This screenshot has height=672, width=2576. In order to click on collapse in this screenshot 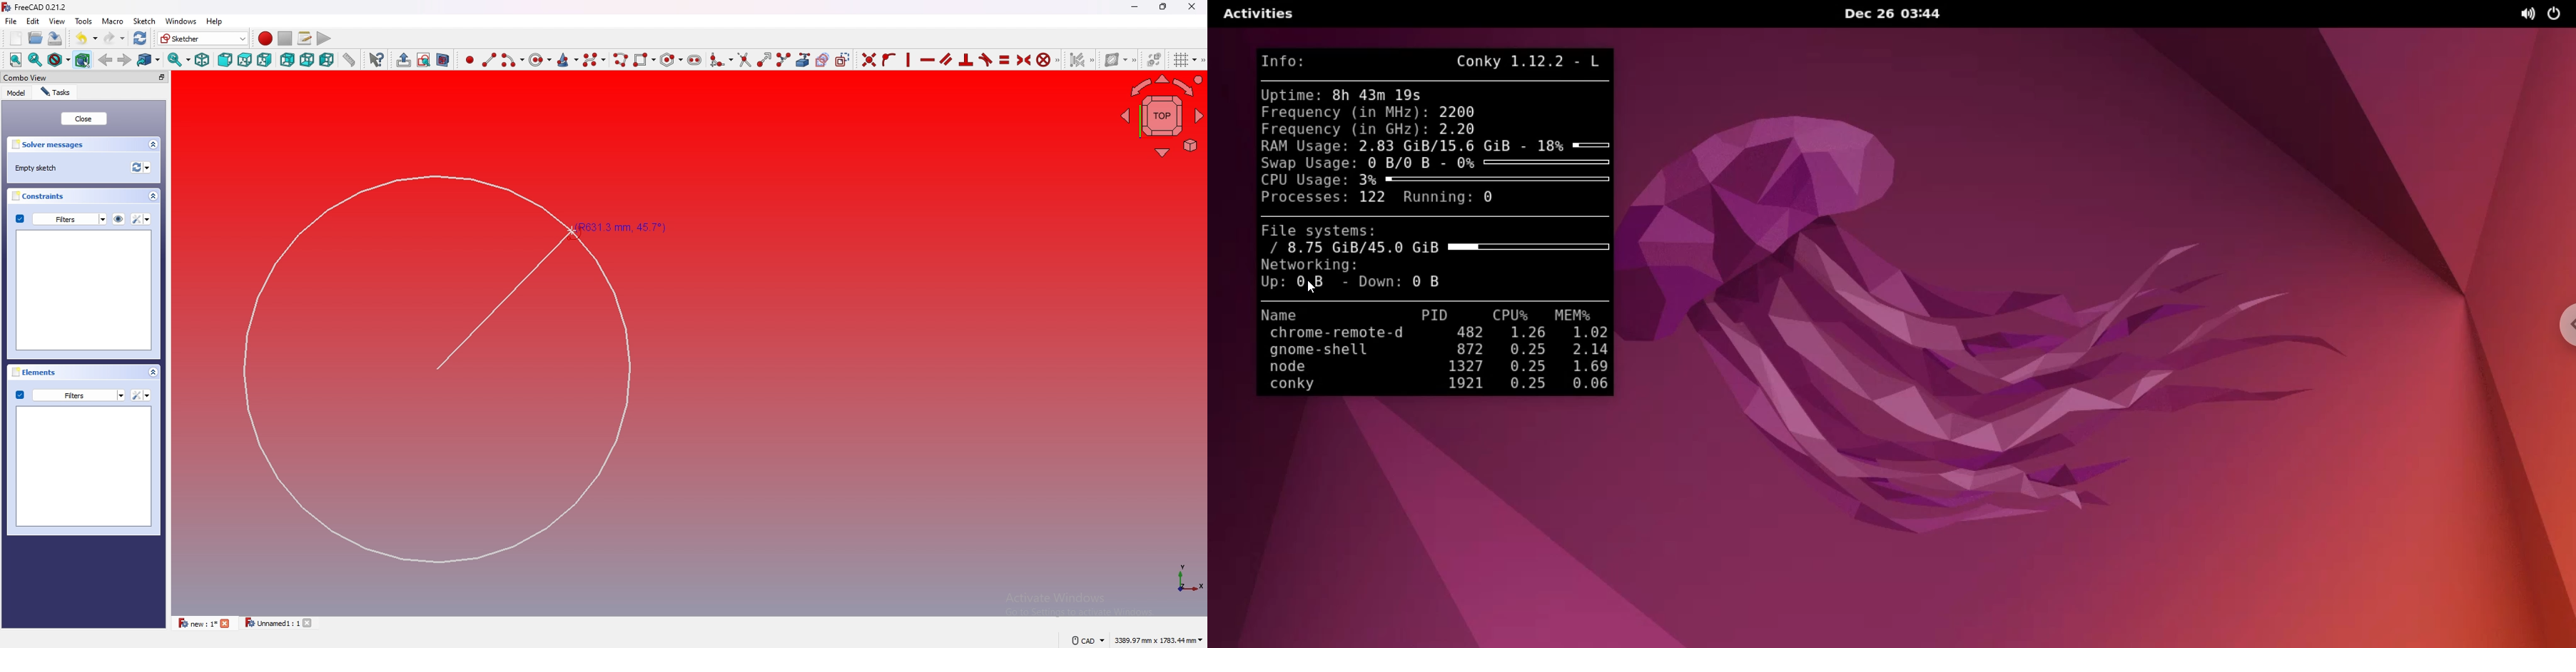, I will do `click(153, 372)`.